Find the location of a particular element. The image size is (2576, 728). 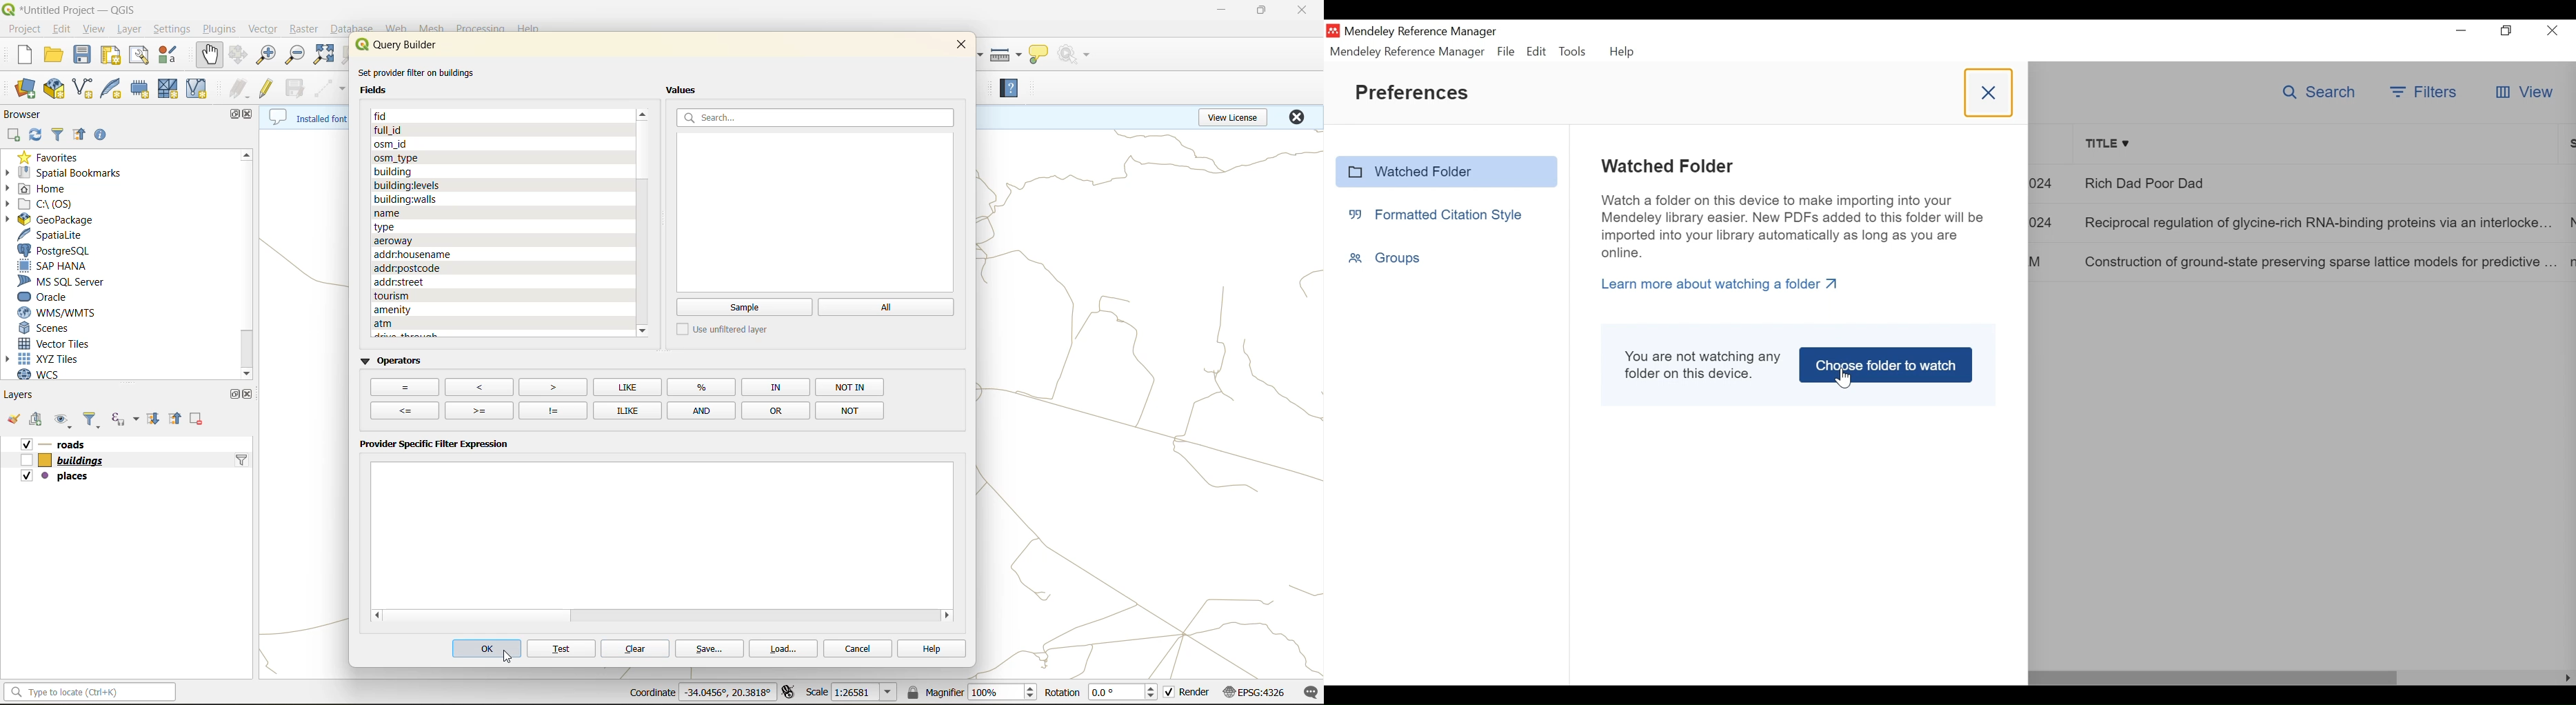

show tips is located at coordinates (1045, 53).